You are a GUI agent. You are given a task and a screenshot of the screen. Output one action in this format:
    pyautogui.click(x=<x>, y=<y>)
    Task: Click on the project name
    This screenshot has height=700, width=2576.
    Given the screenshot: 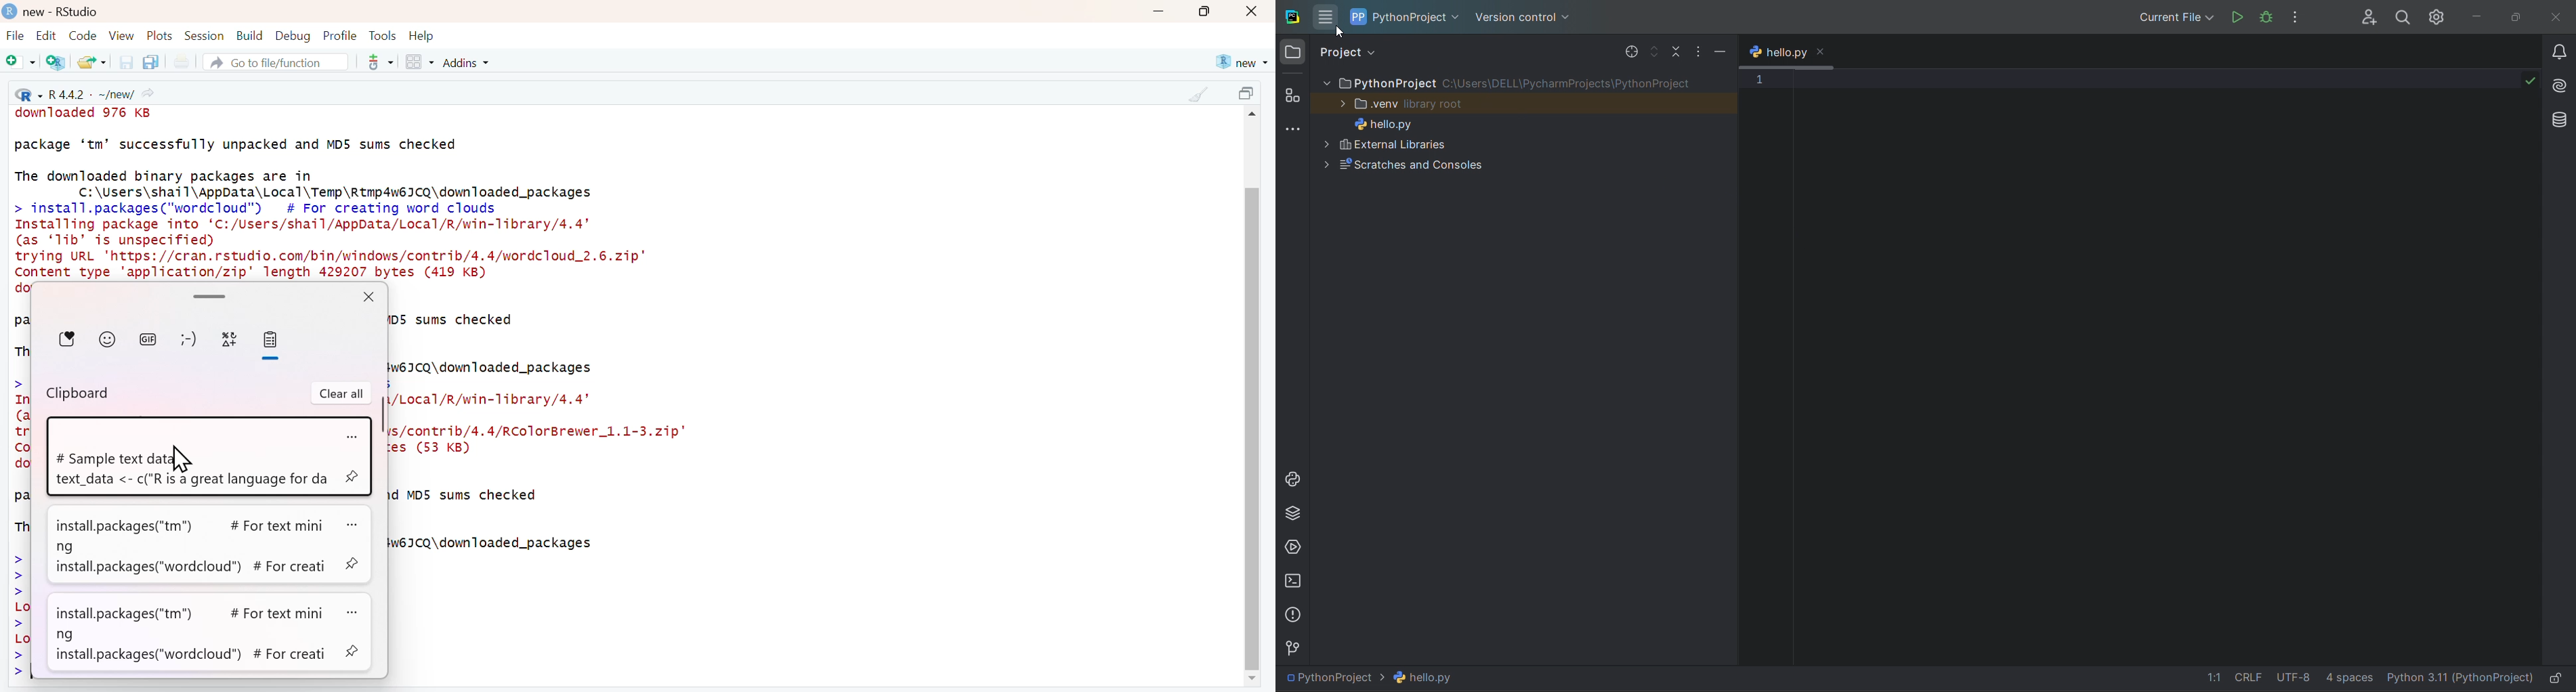 What is the action you would take?
    pyautogui.click(x=1406, y=18)
    